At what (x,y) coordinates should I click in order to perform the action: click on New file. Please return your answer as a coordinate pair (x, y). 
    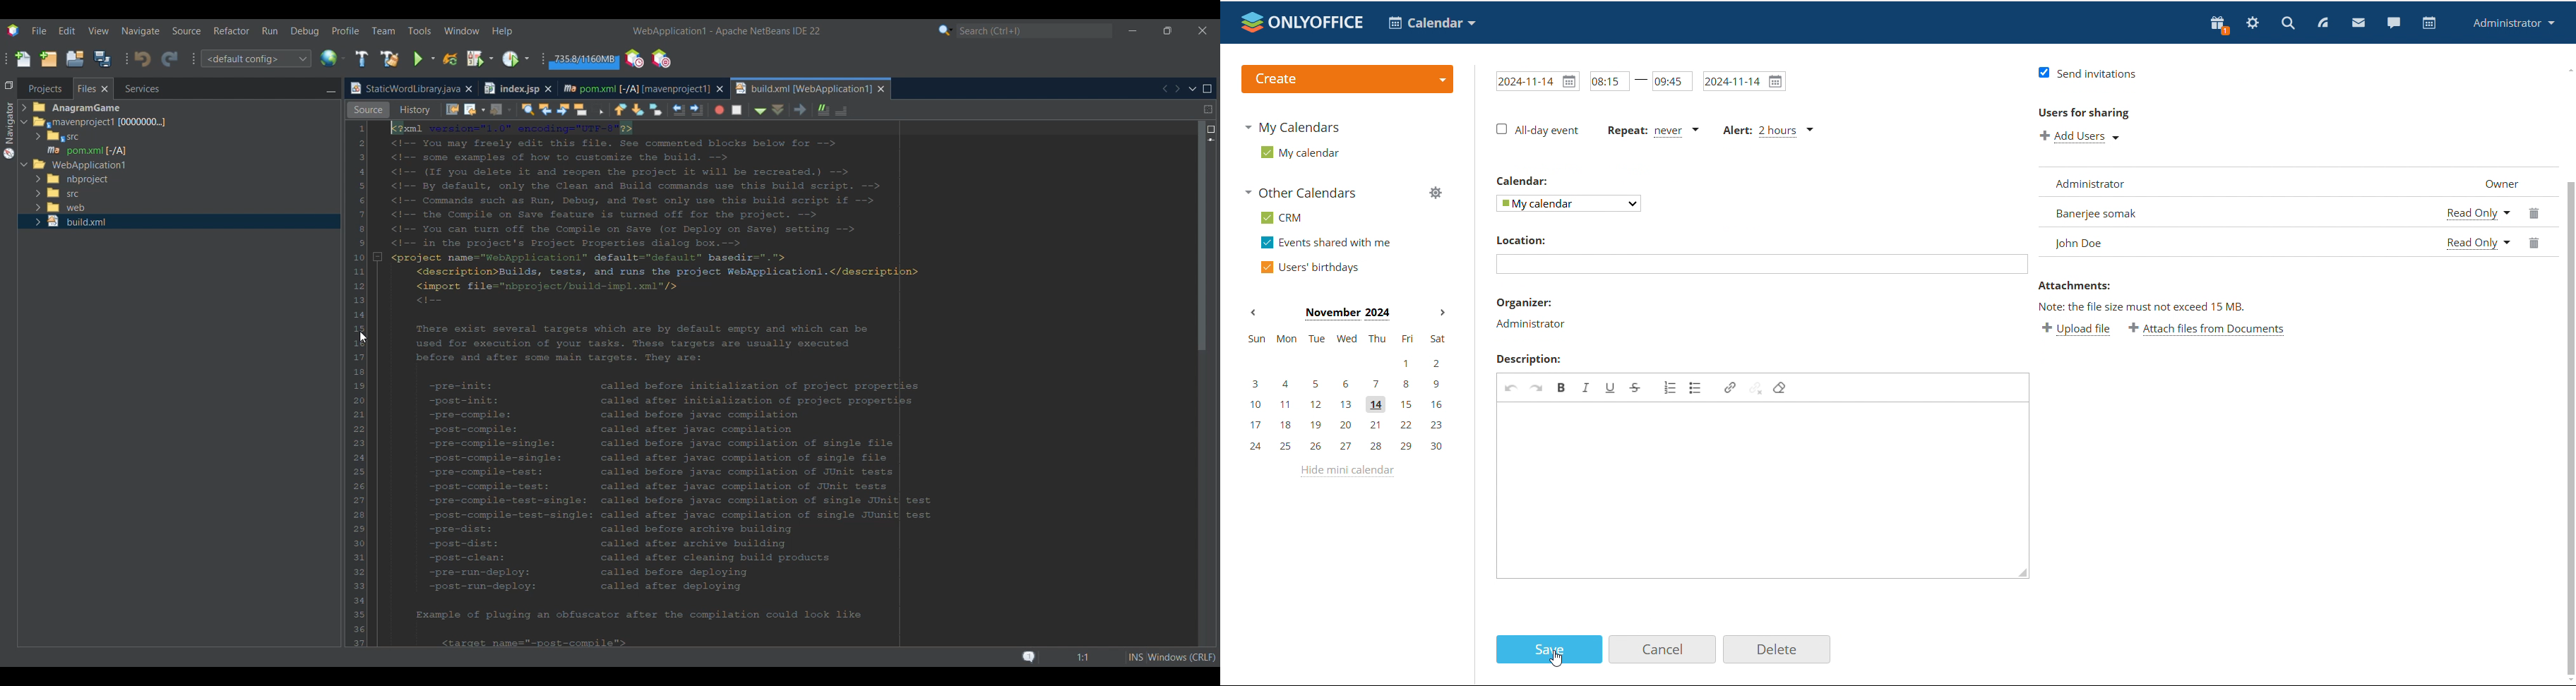
    Looking at the image, I should click on (22, 59).